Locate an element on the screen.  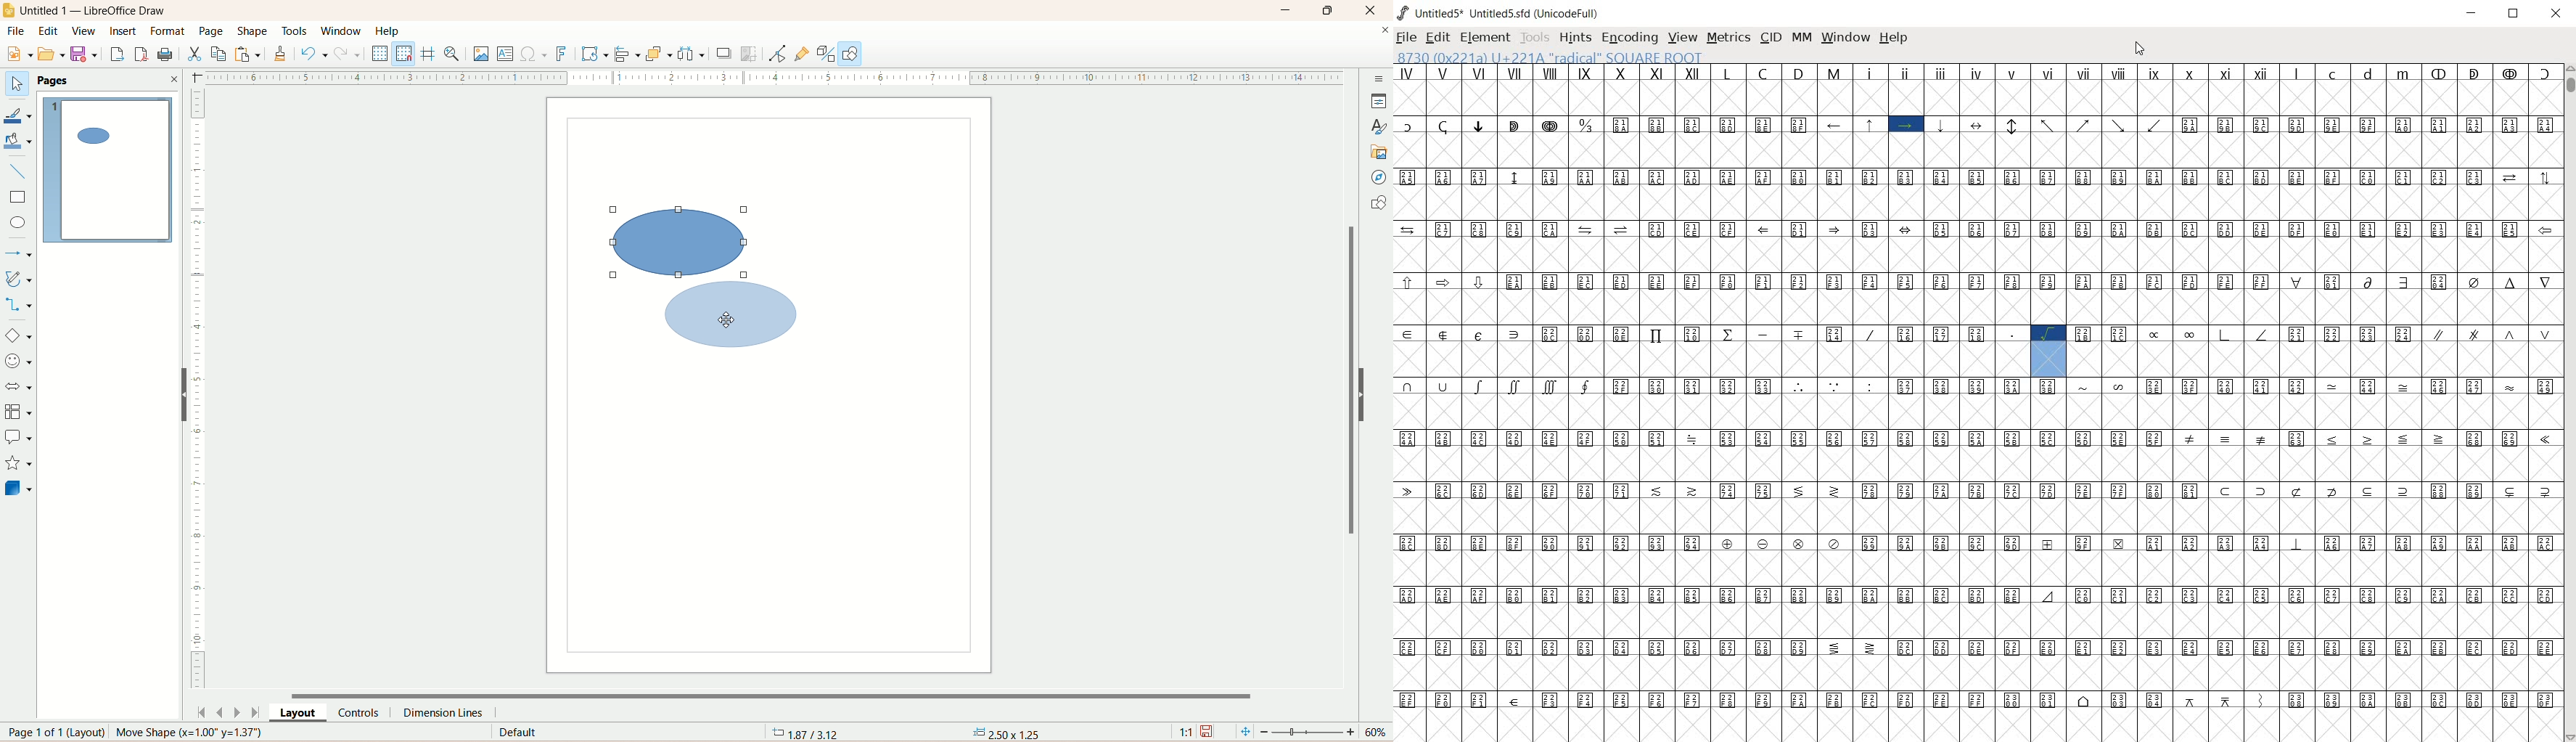
fontwork text is located at coordinates (561, 54).